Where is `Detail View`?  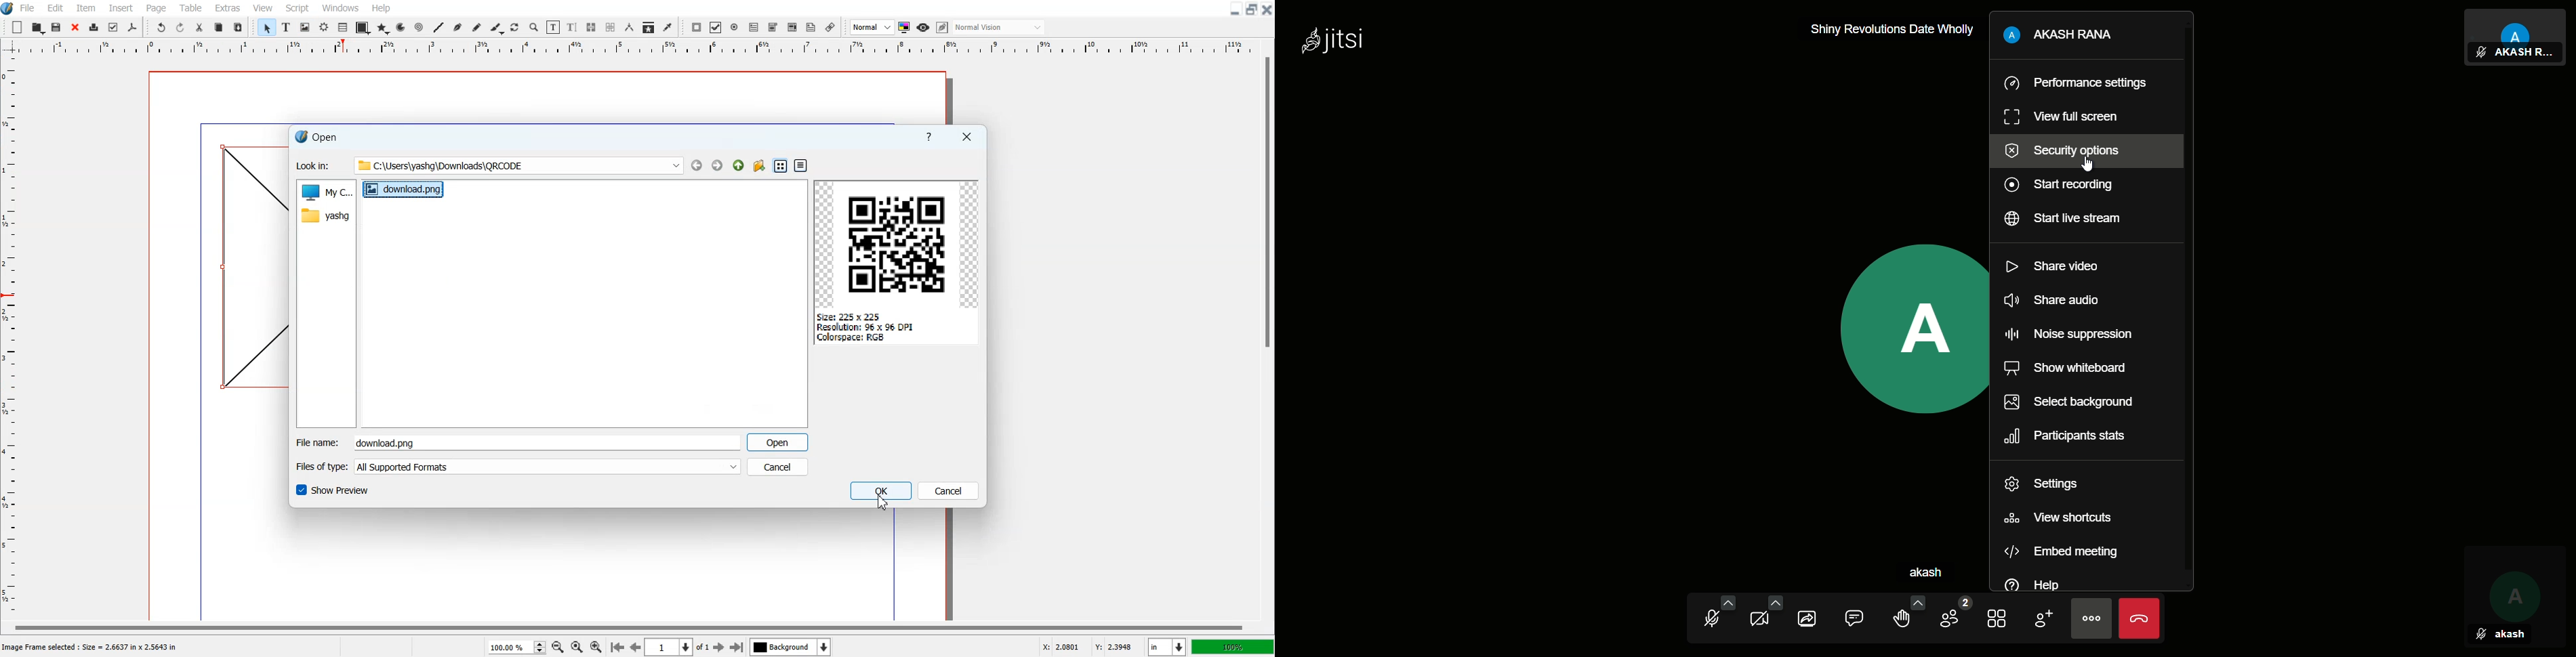
Detail View is located at coordinates (801, 165).